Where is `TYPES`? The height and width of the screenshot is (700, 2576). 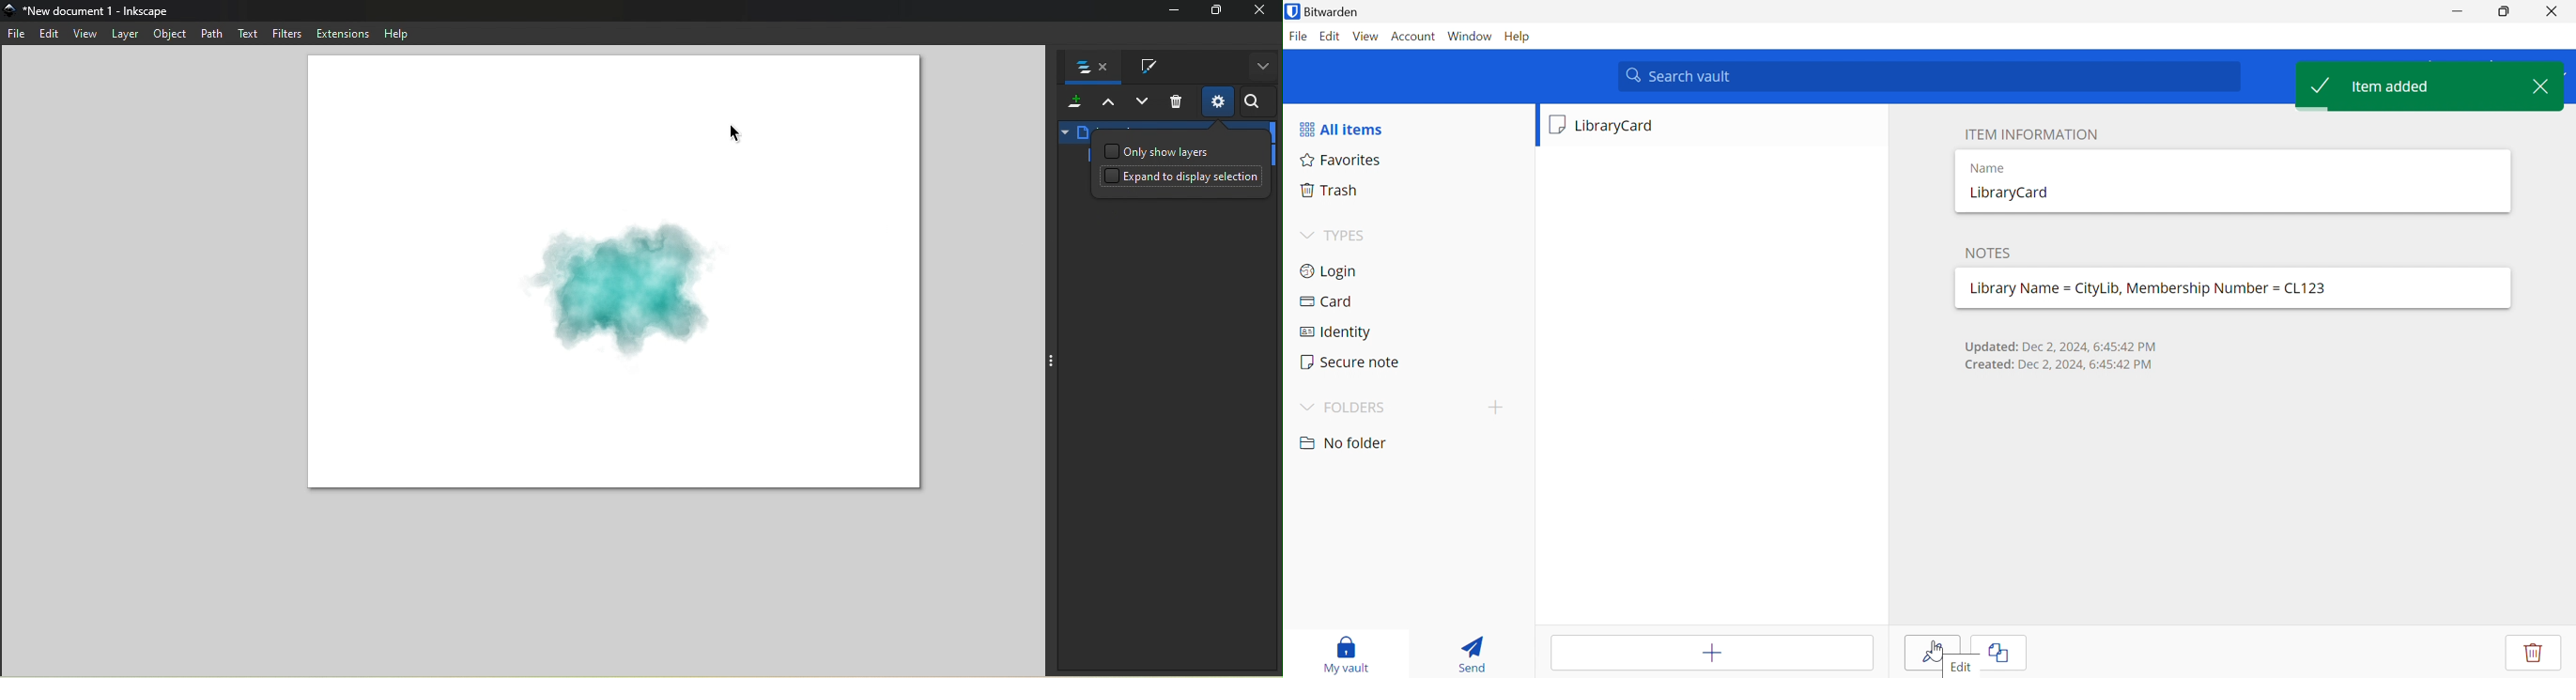 TYPES is located at coordinates (1337, 235).